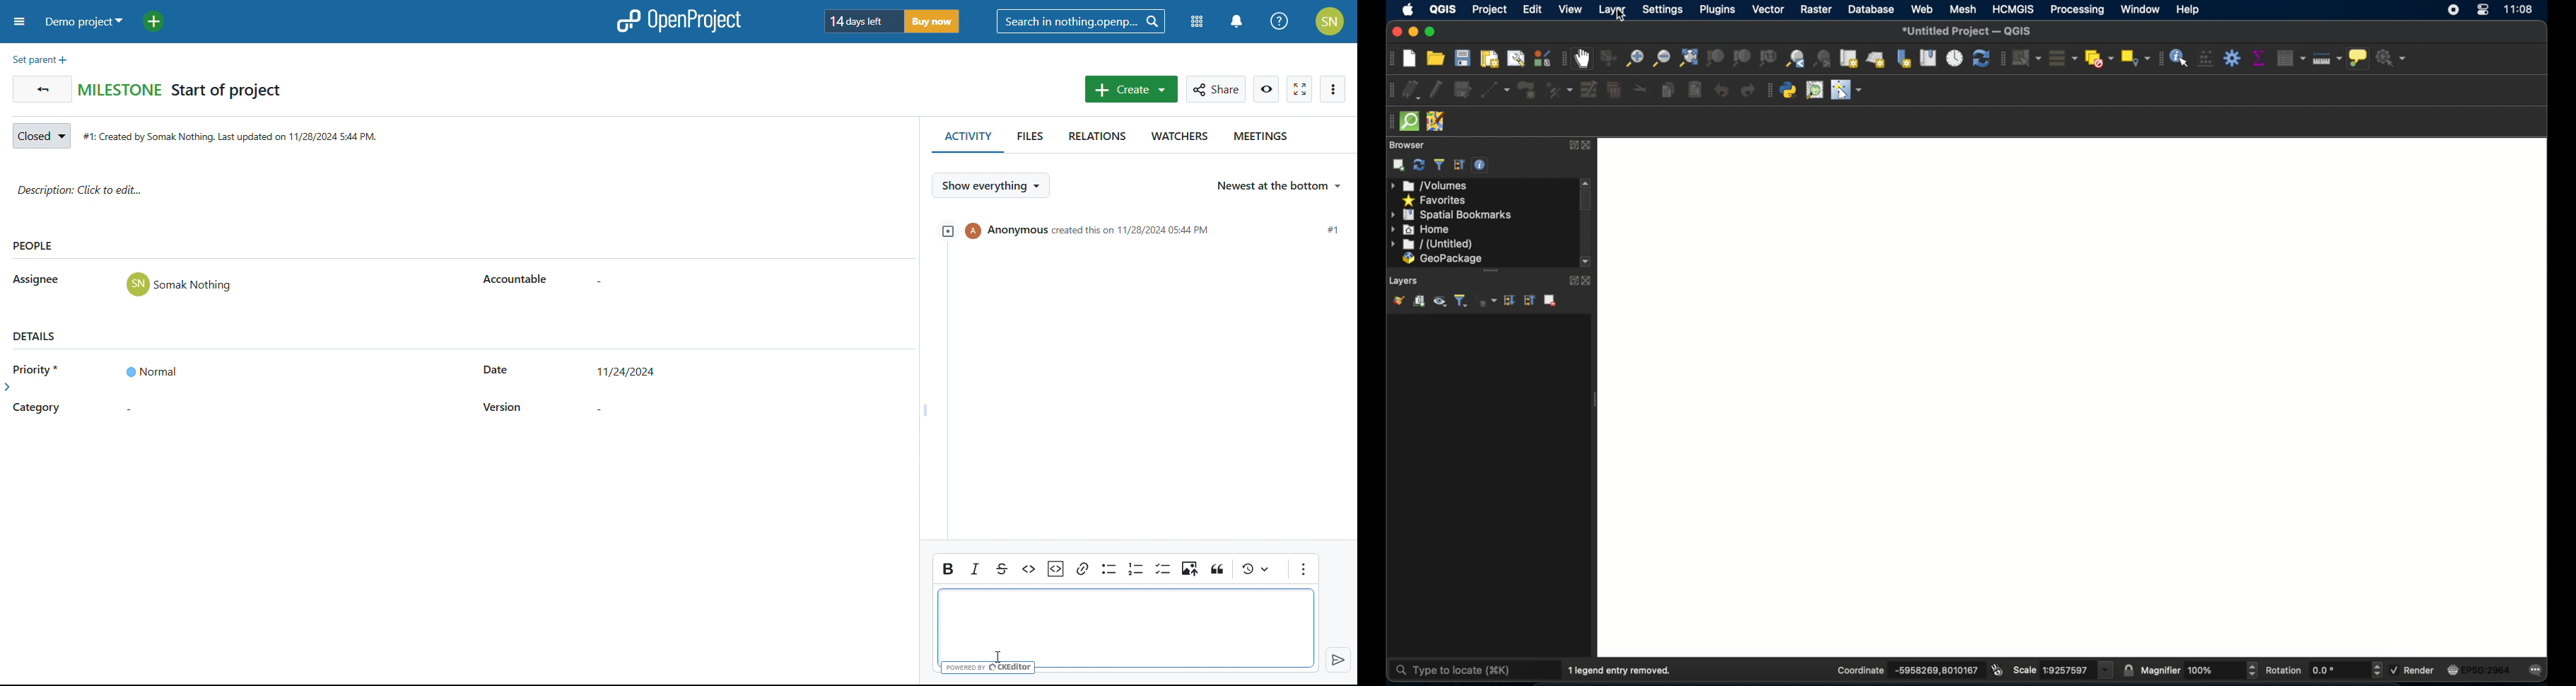  I want to click on scroll up arrow, so click(1587, 182).